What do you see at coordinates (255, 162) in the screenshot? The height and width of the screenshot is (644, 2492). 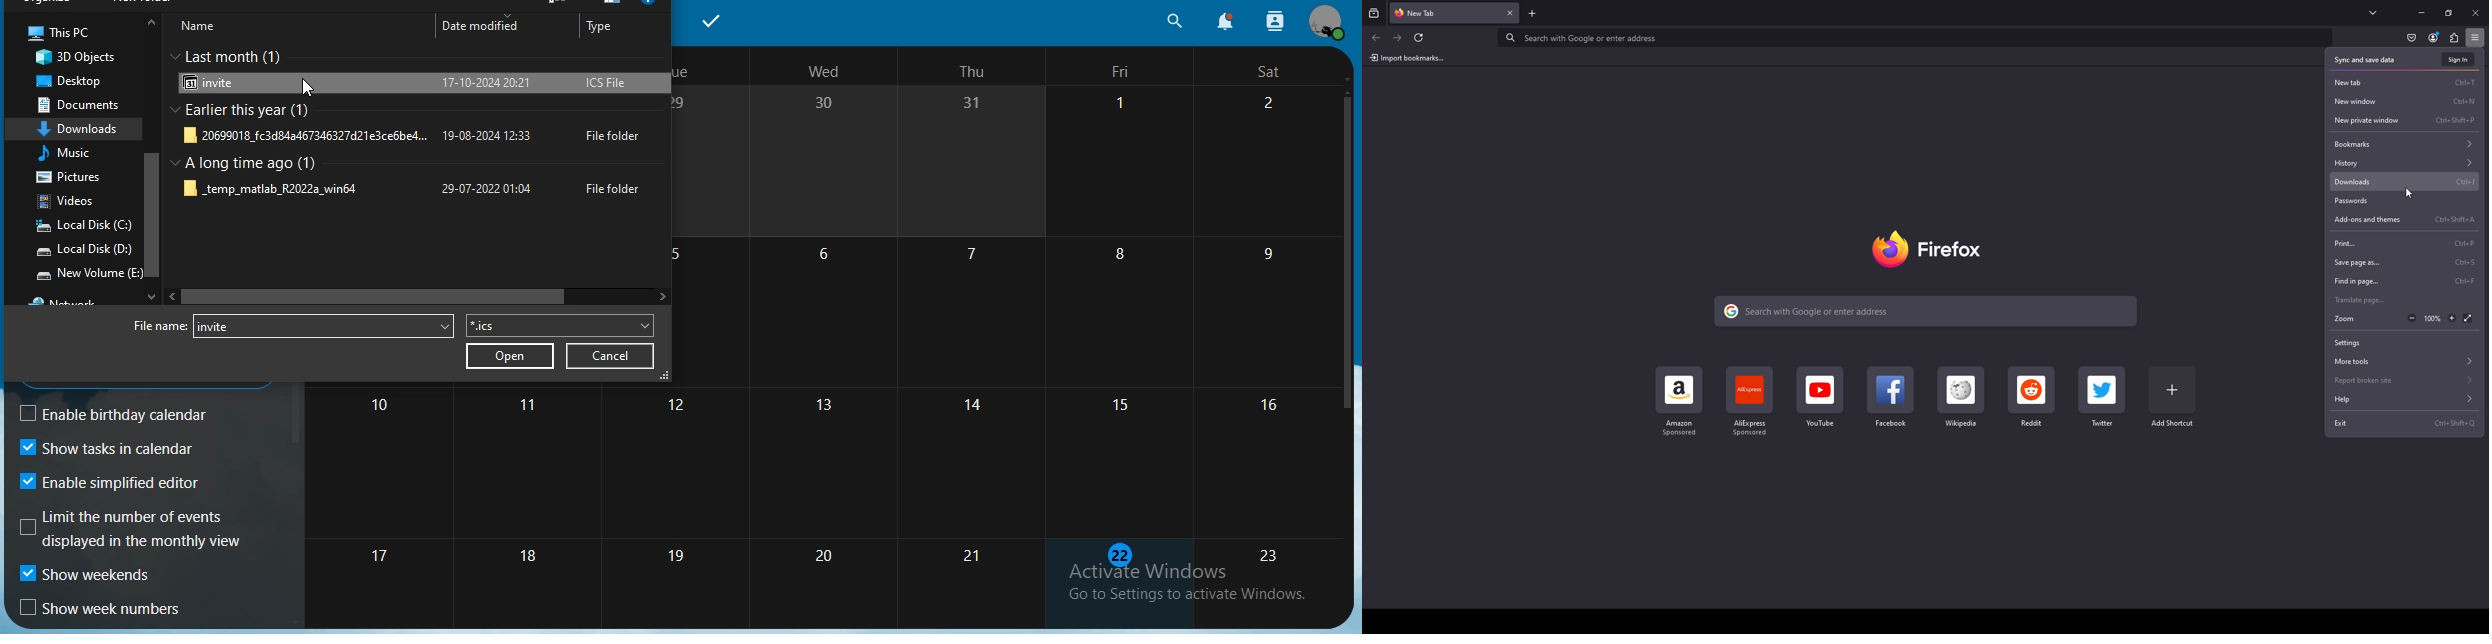 I see `a long time ago` at bounding box center [255, 162].